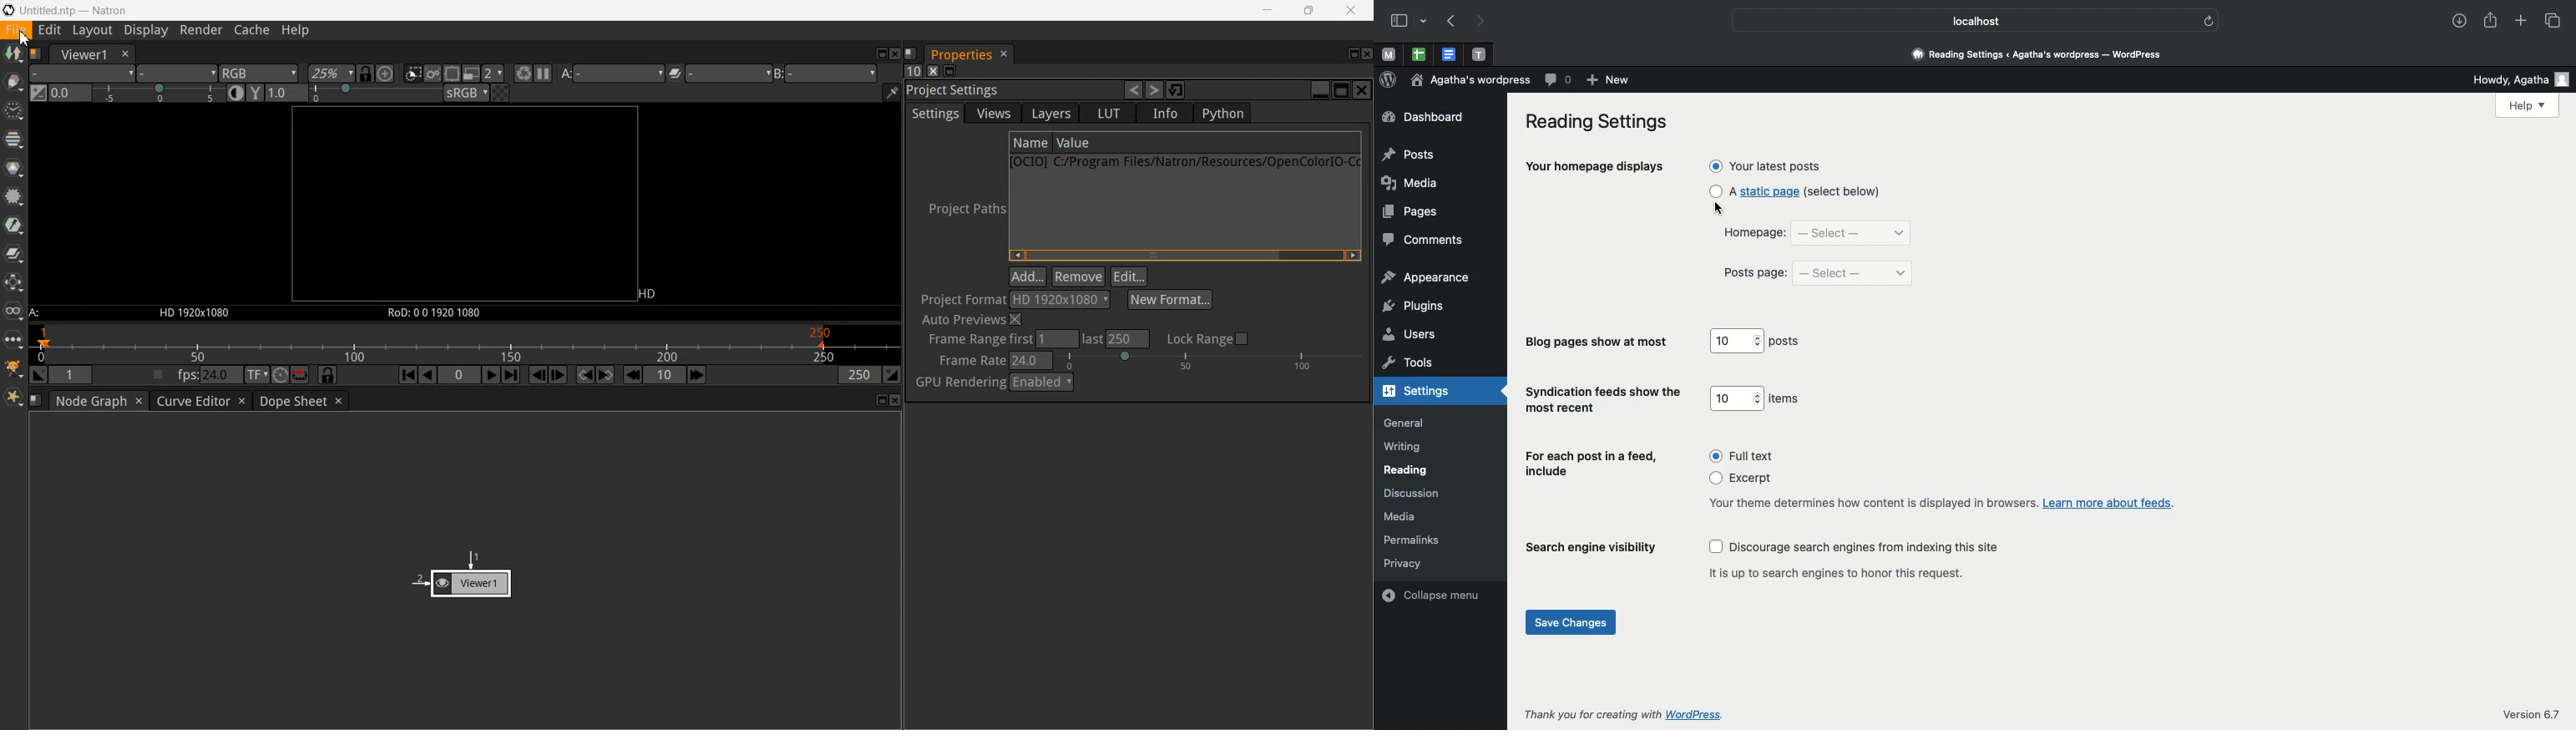 This screenshot has height=756, width=2576. I want to click on Select, so click(1852, 234).